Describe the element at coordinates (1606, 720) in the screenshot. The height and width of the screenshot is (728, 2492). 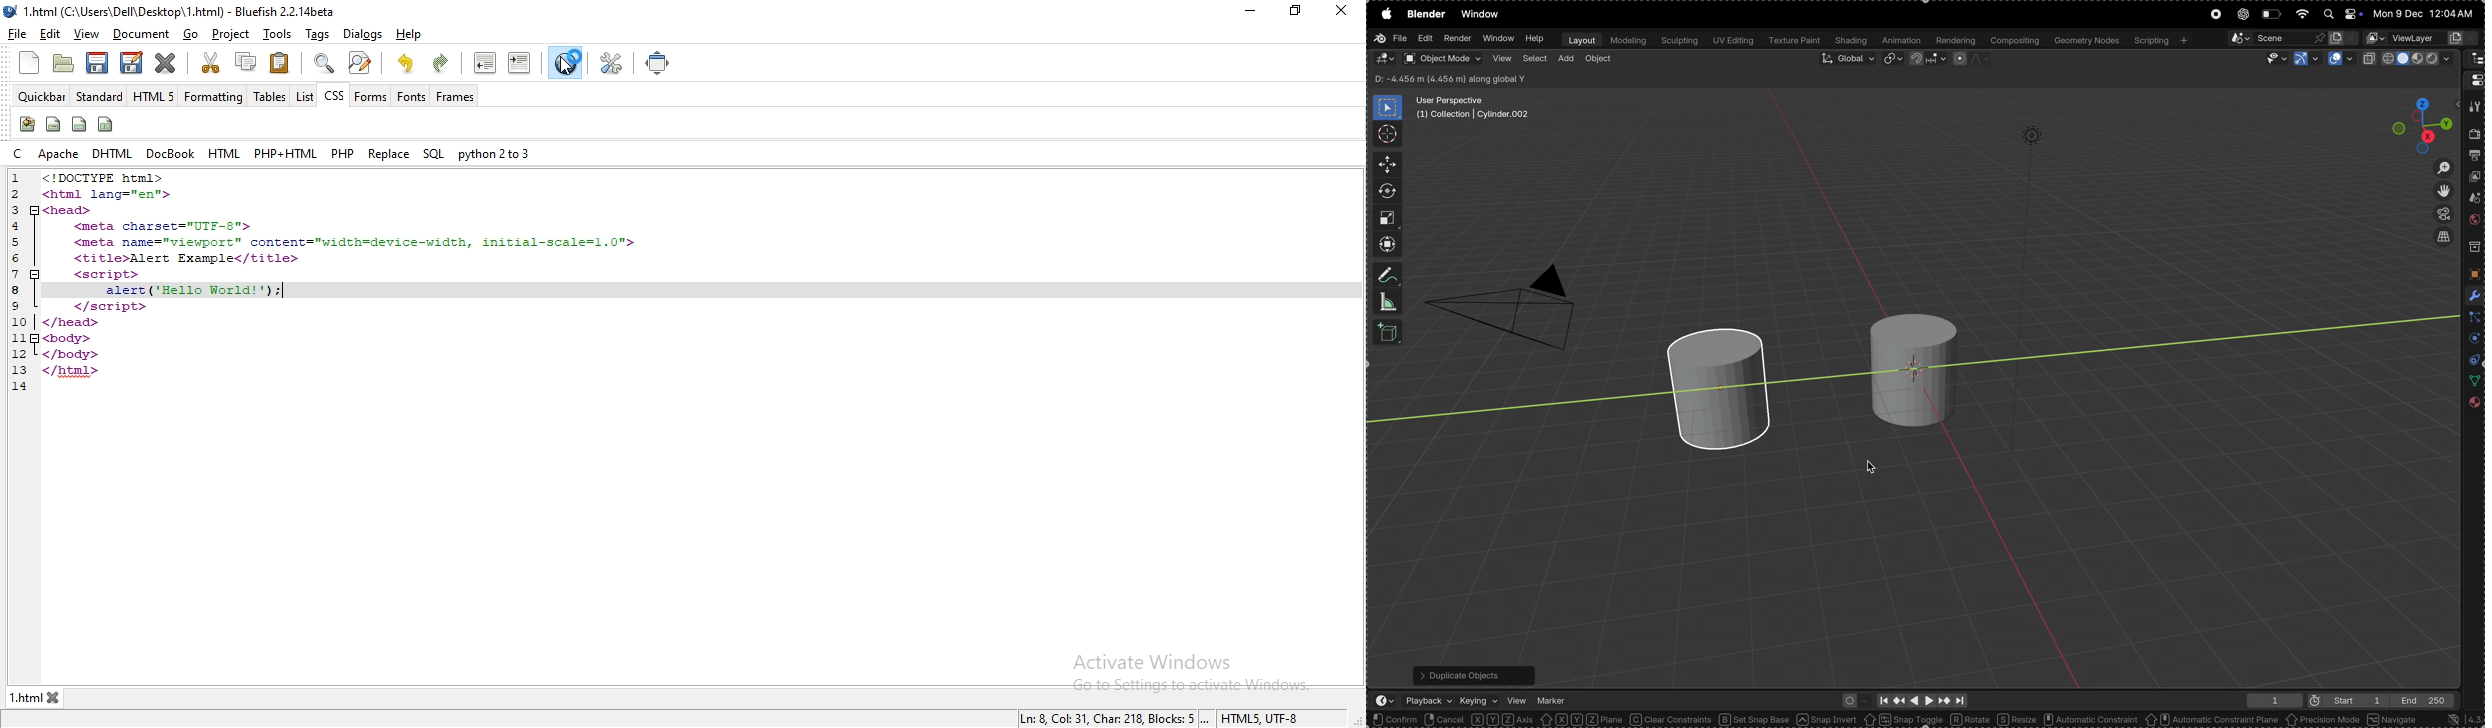
I see `Plane` at that location.